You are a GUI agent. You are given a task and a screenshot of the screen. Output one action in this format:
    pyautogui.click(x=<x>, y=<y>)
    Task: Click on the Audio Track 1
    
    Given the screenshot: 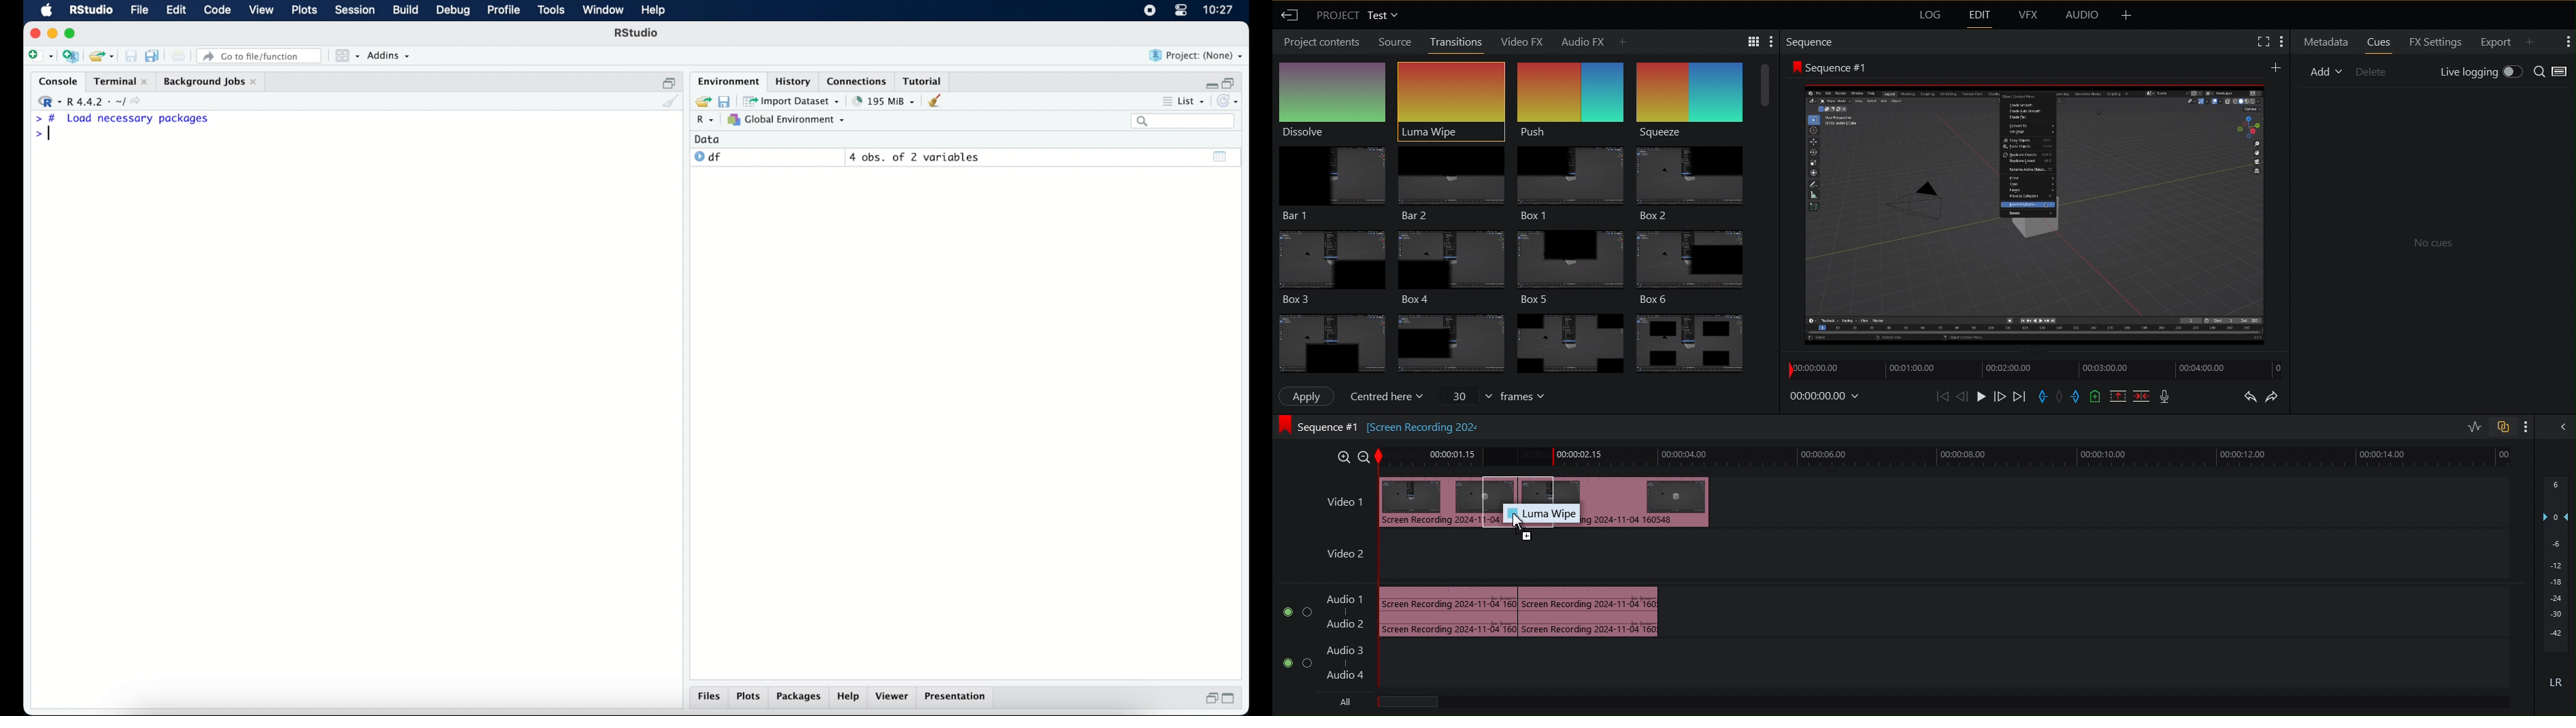 What is the action you would take?
    pyautogui.click(x=1525, y=610)
    